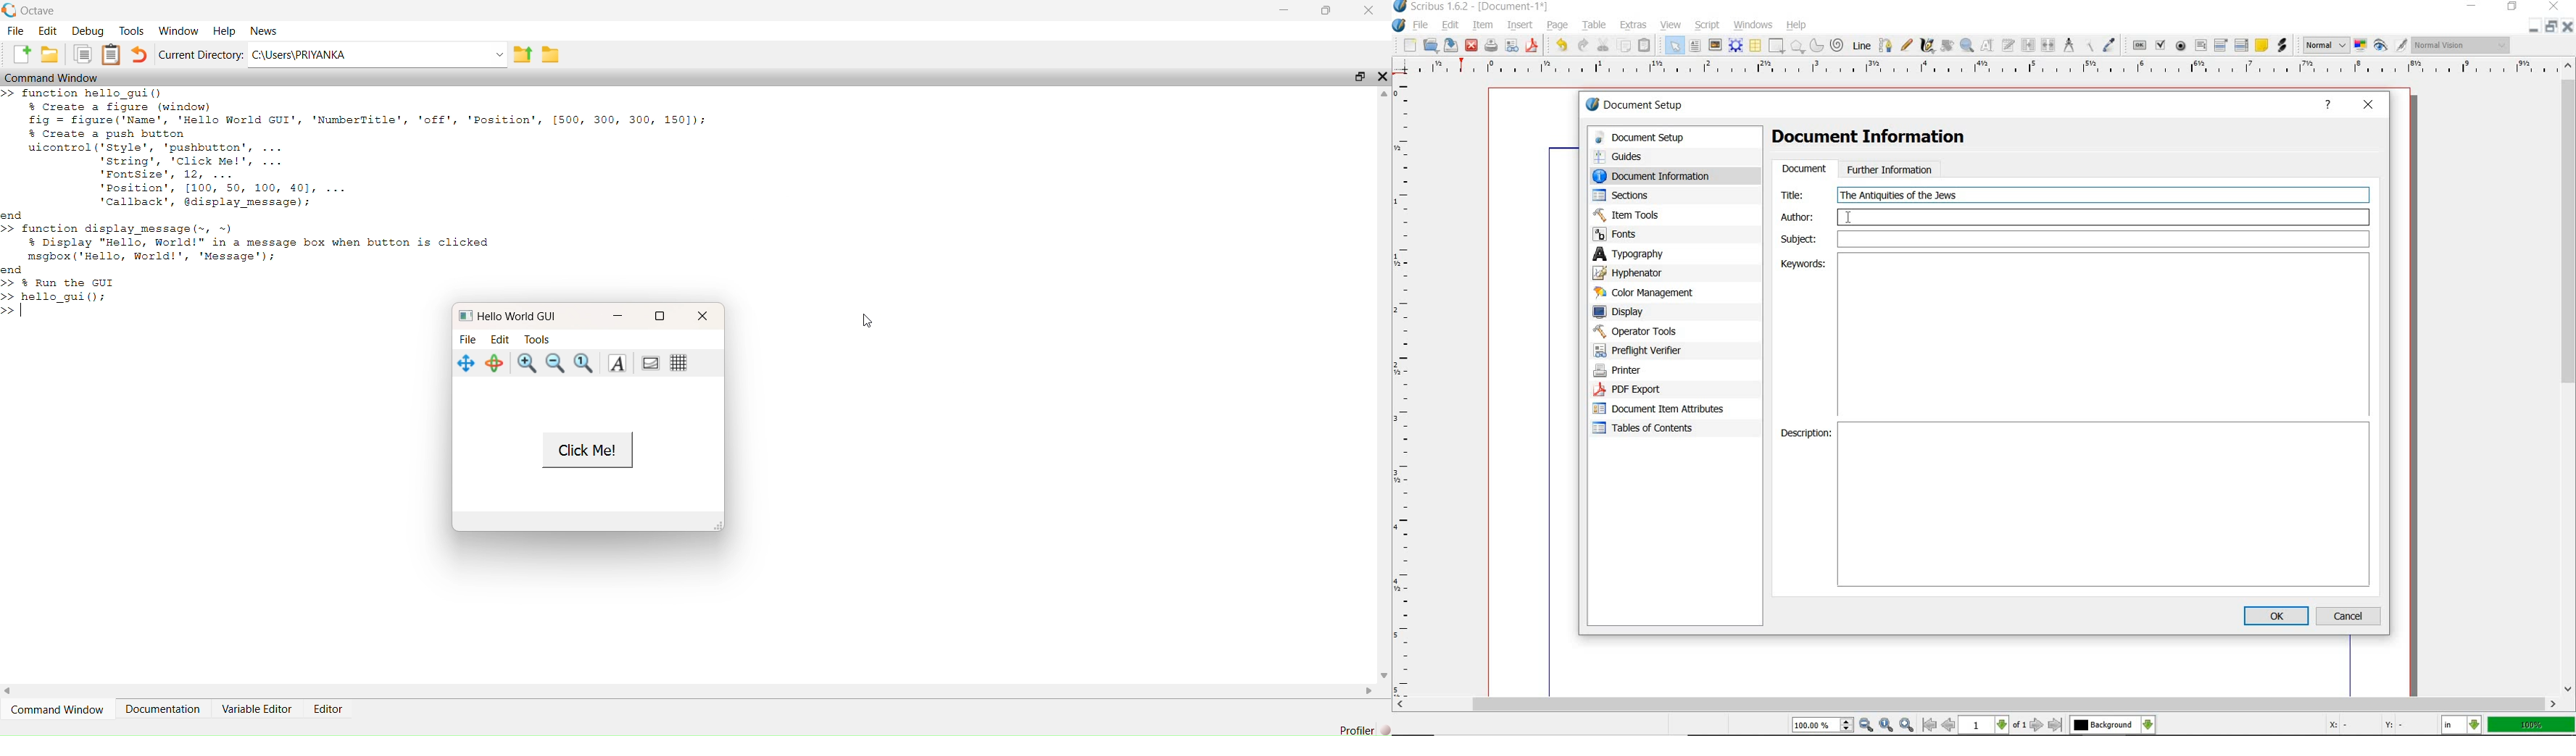 The height and width of the screenshot is (756, 2576). Describe the element at coordinates (2009, 47) in the screenshot. I see `edit text with story editor` at that location.